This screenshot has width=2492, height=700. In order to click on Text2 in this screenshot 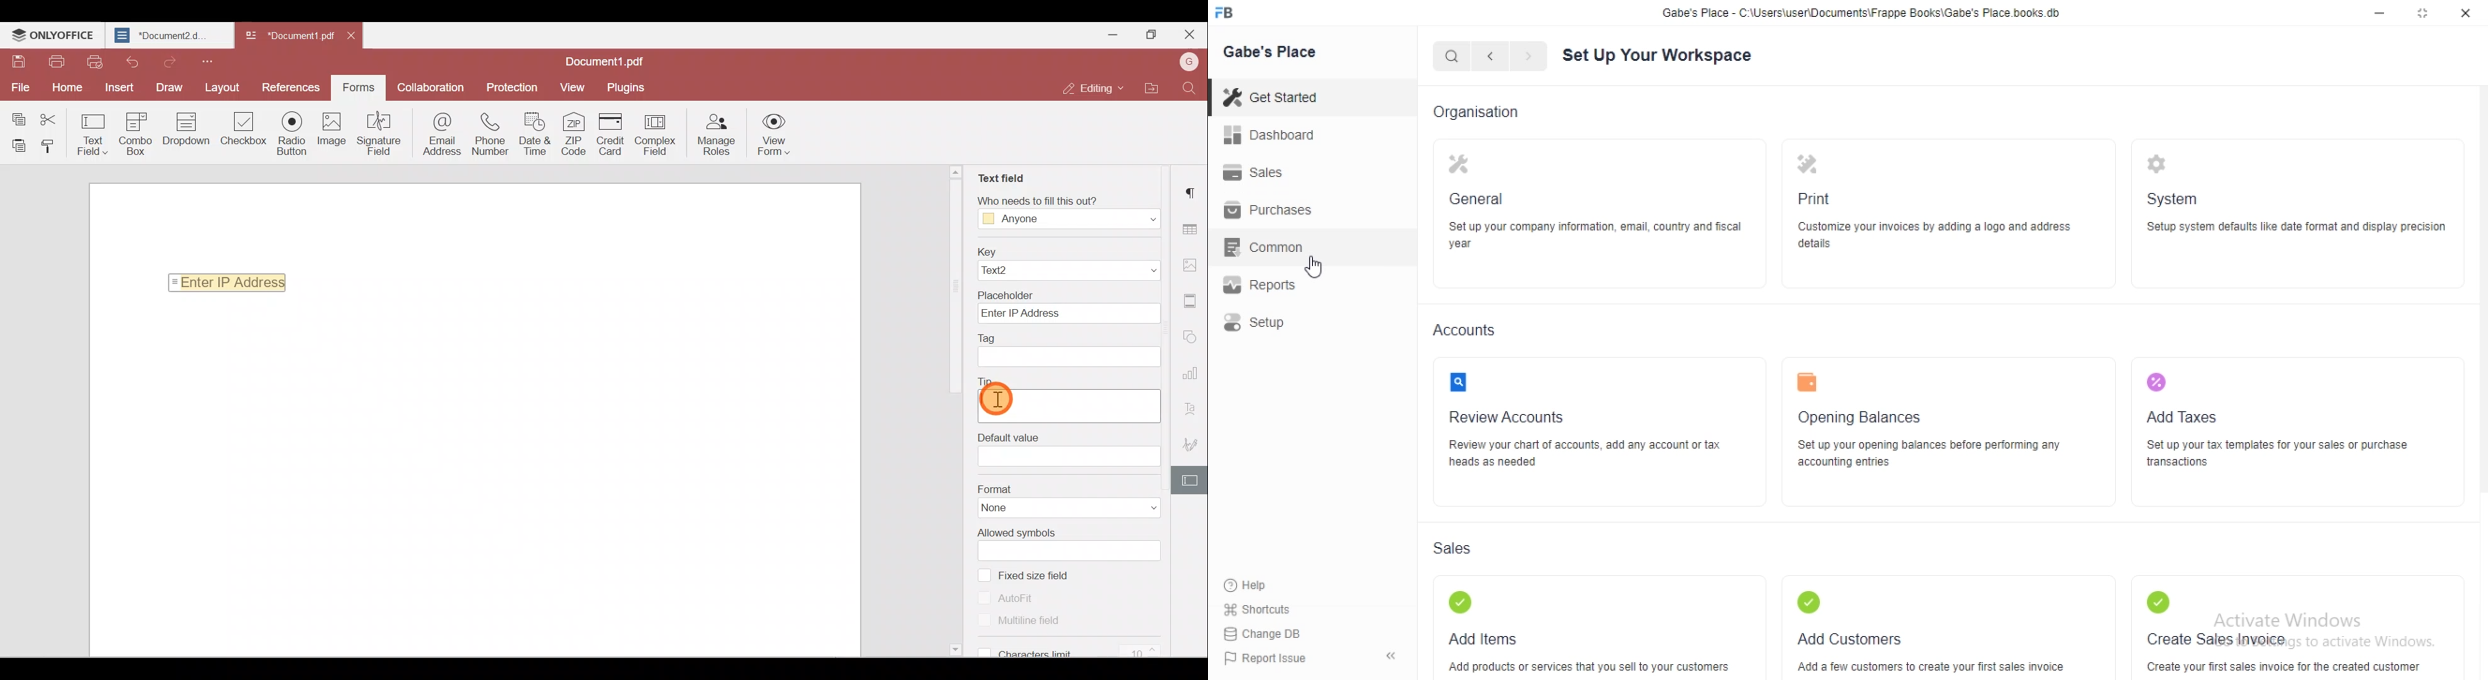, I will do `click(1015, 271)`.